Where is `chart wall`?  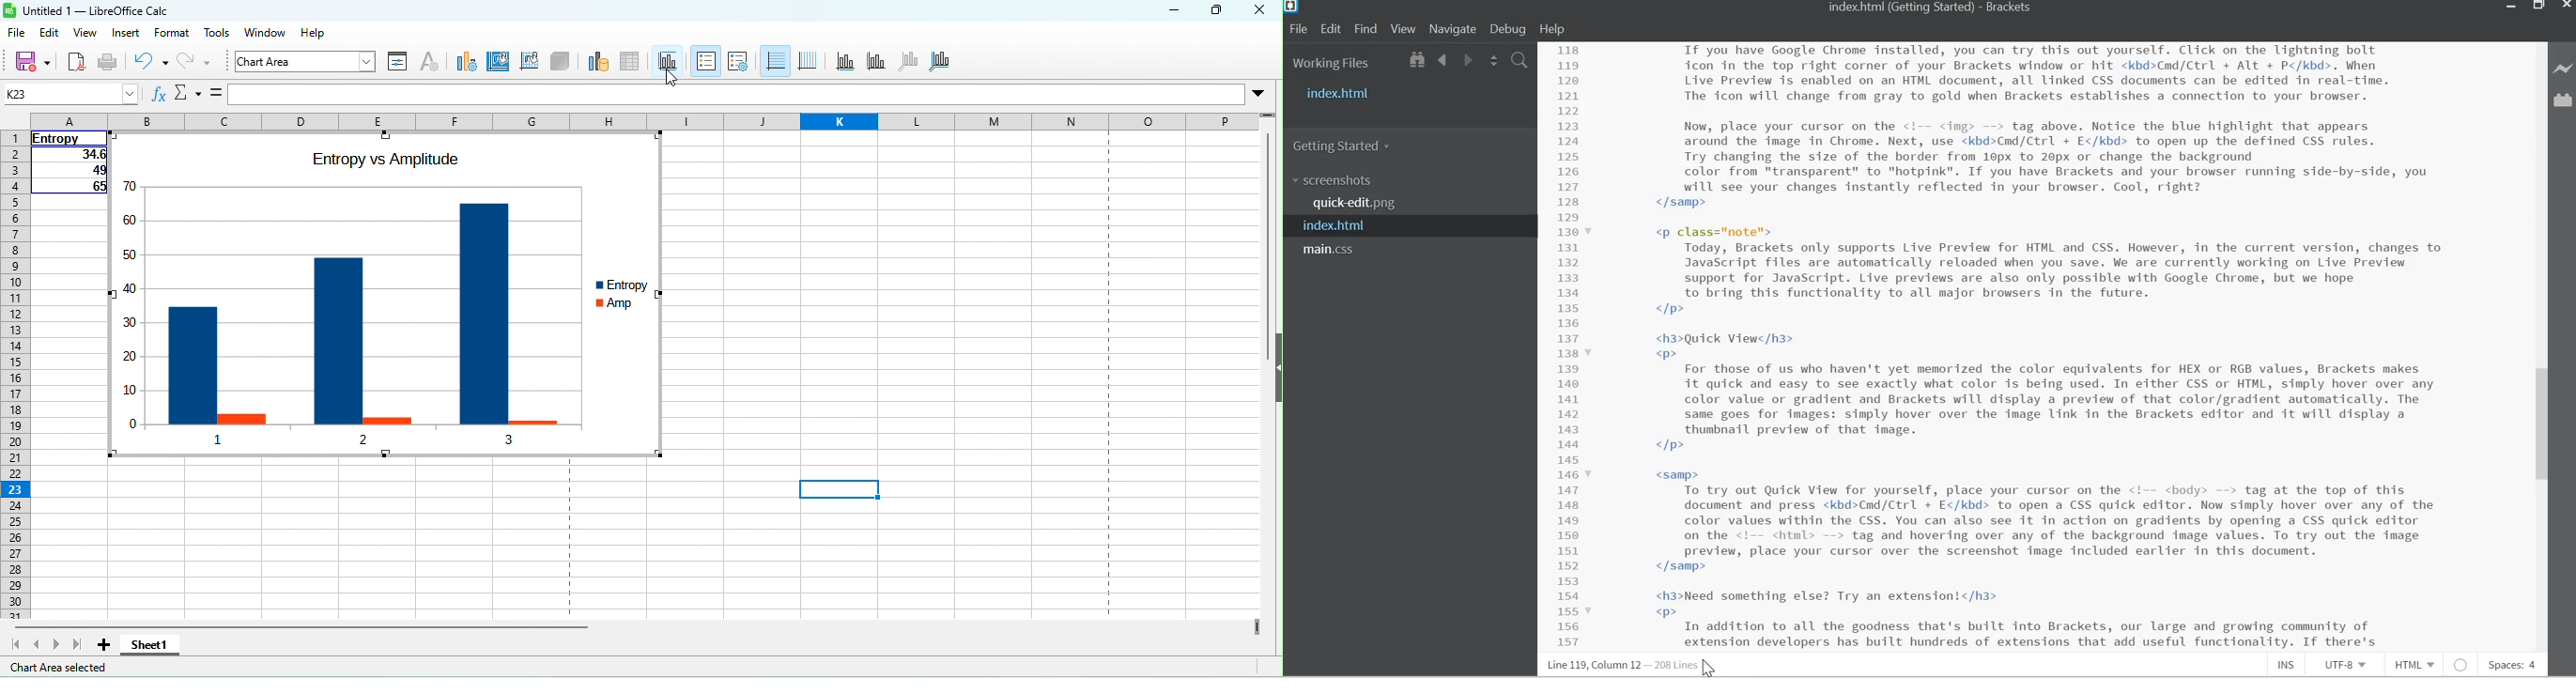 chart wall is located at coordinates (531, 65).